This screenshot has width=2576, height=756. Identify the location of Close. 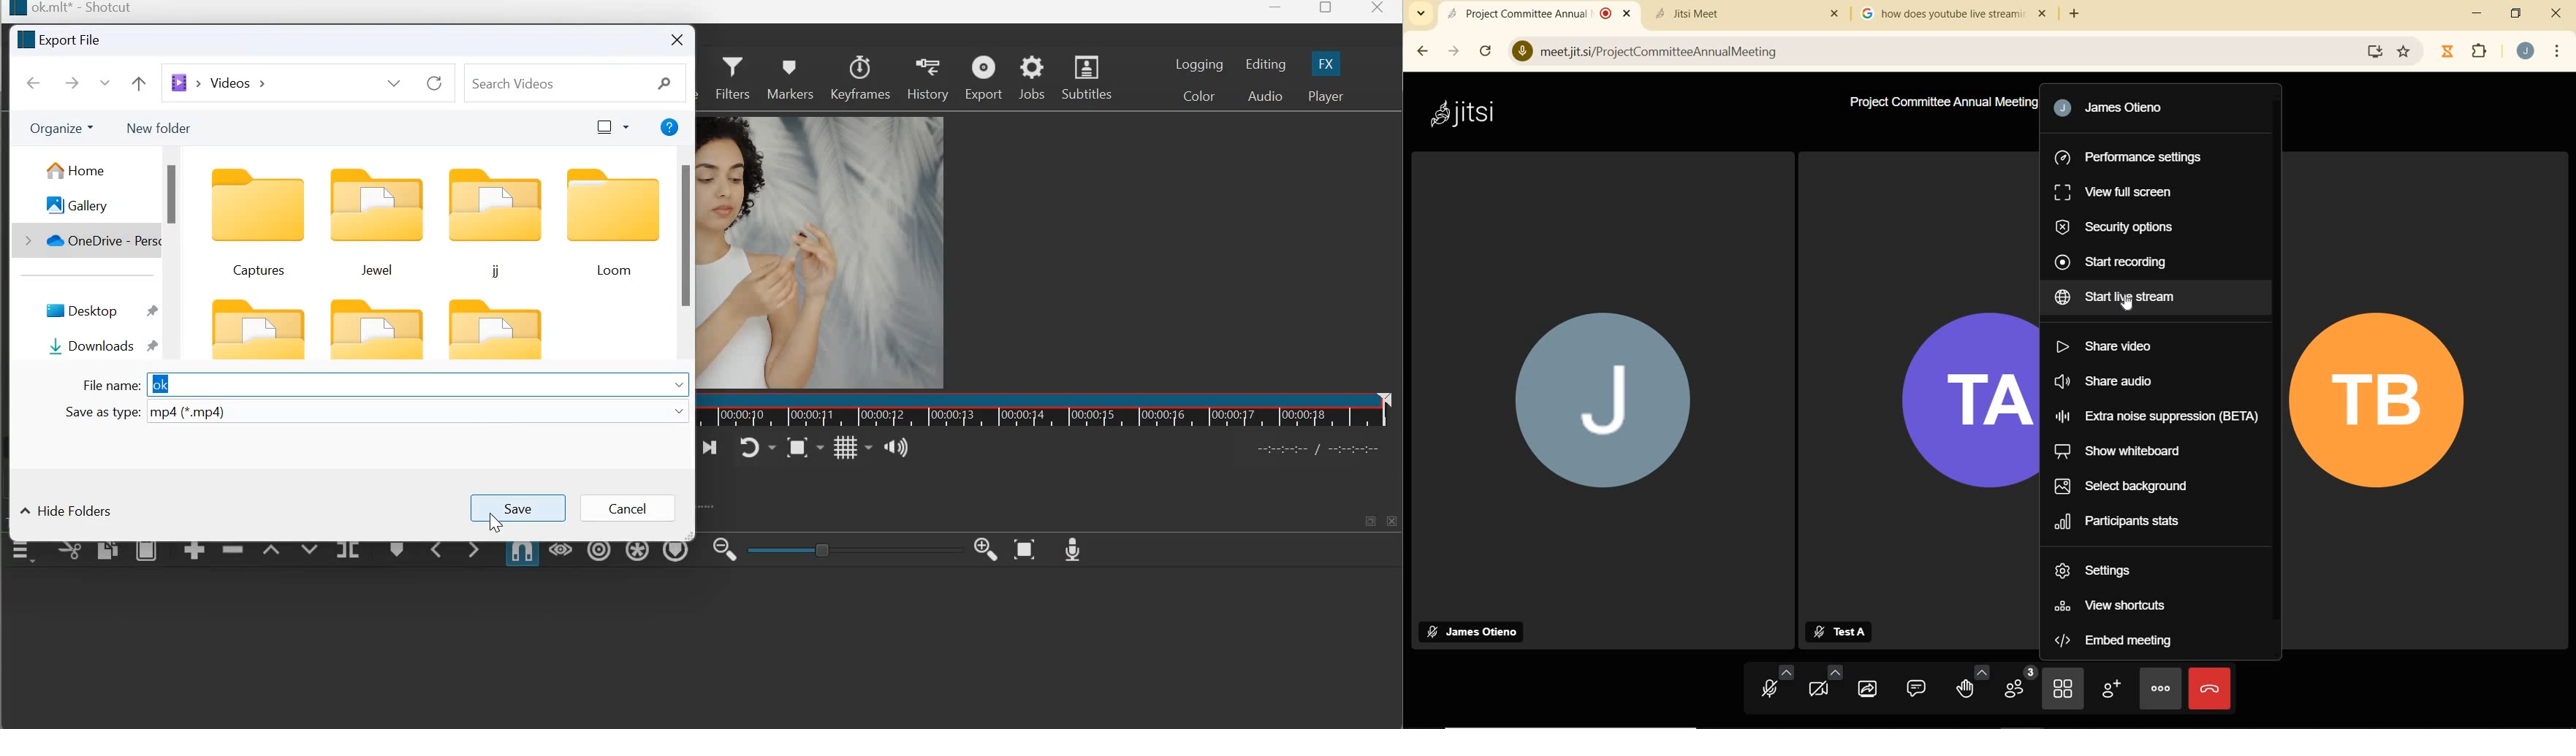
(1629, 15).